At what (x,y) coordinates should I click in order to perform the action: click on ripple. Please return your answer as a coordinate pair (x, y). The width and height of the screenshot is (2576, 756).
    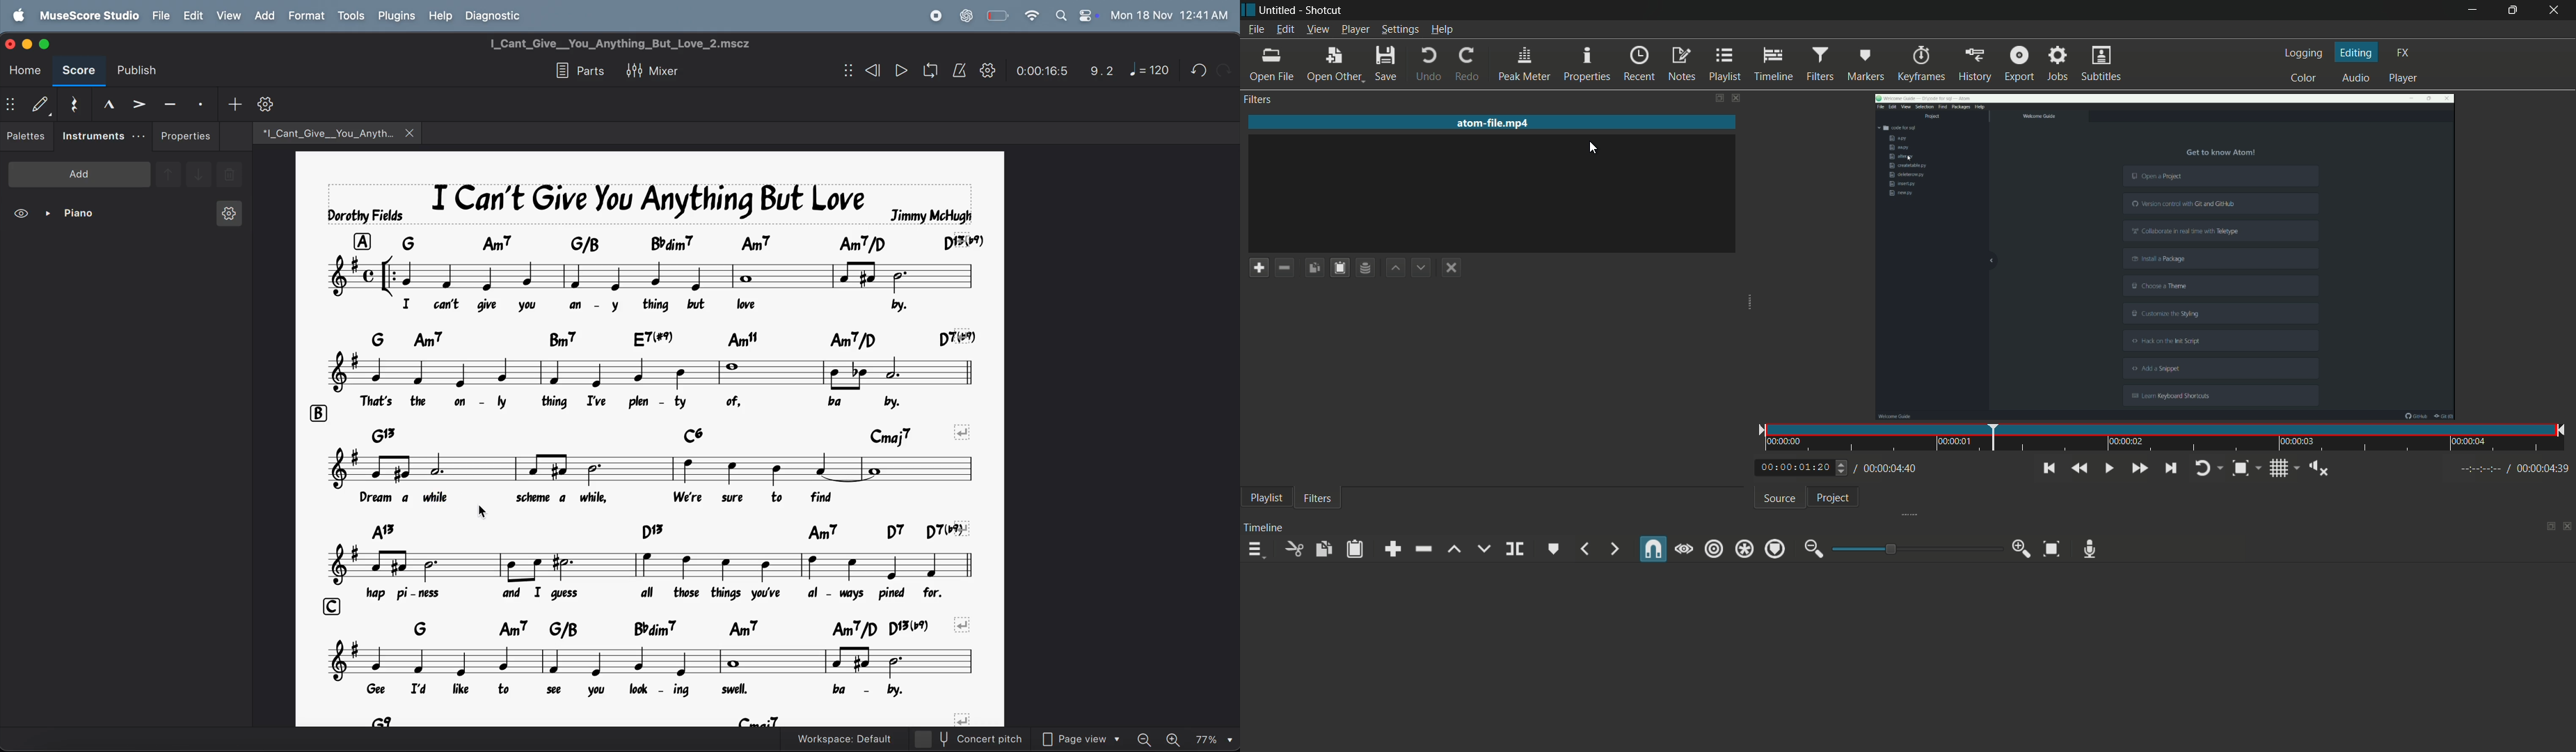
    Looking at the image, I should click on (1713, 549).